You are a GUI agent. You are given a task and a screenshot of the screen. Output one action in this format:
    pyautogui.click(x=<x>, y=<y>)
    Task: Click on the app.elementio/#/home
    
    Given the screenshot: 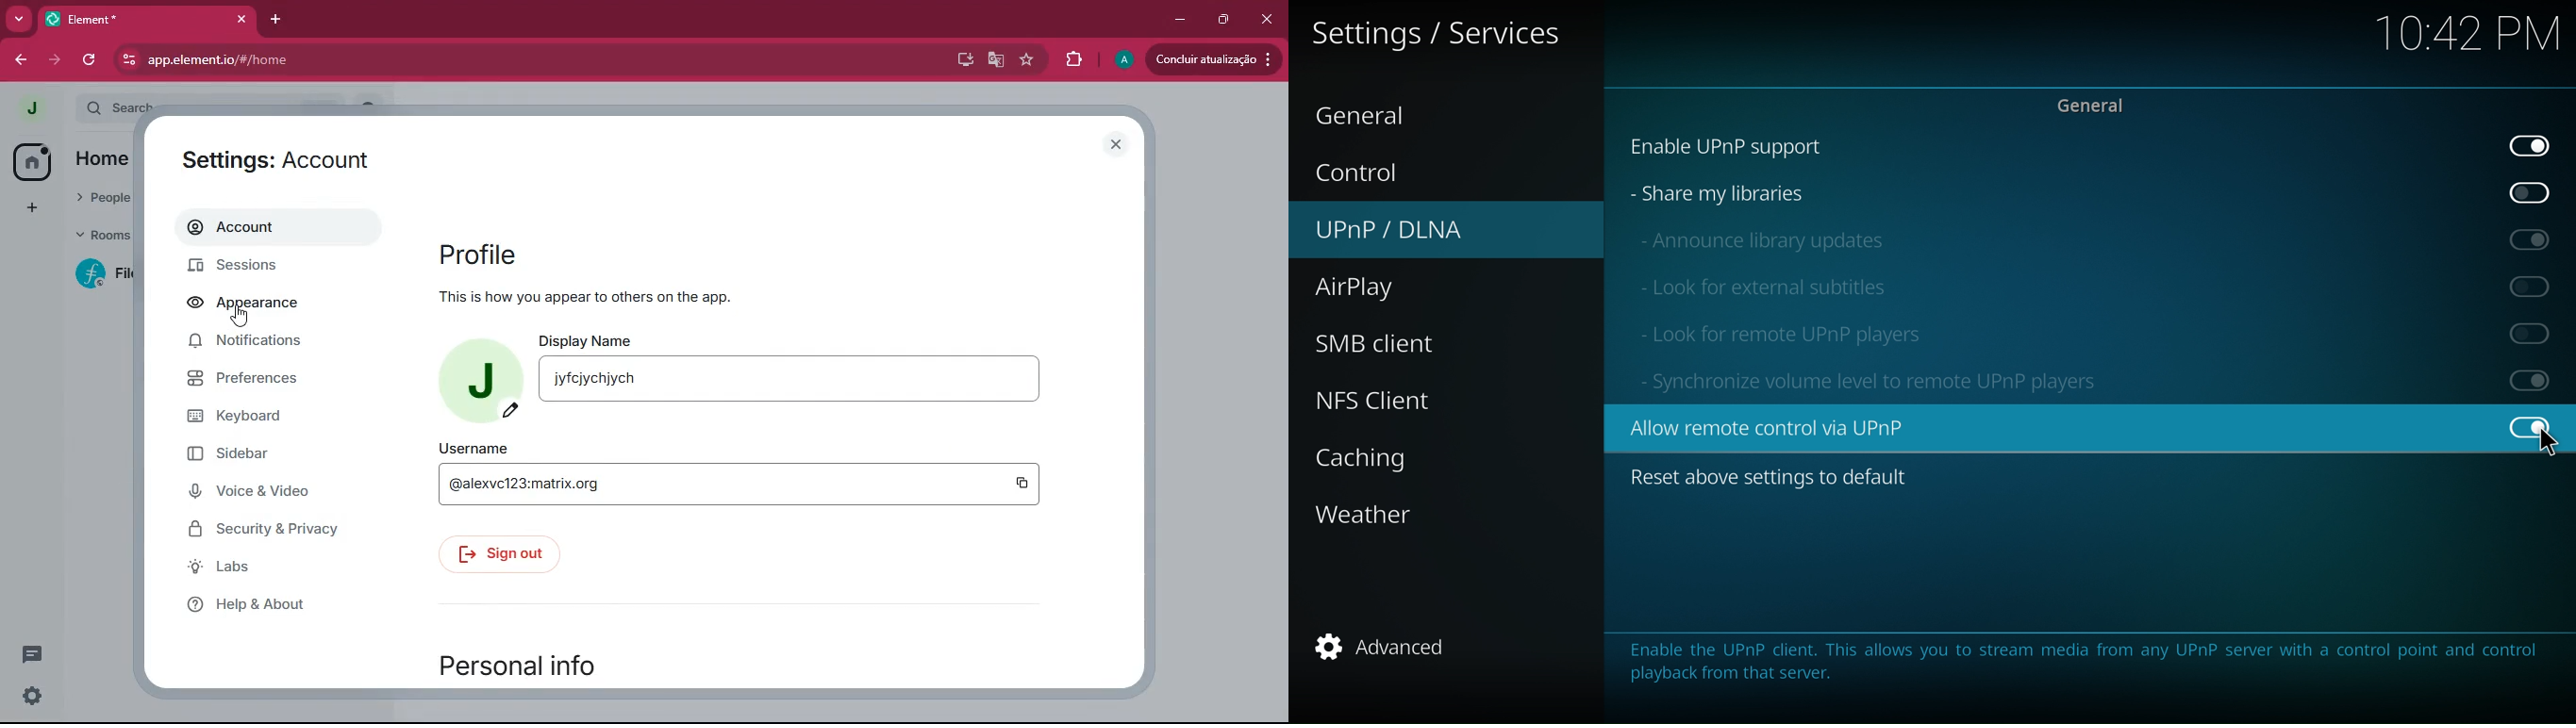 What is the action you would take?
    pyautogui.click(x=350, y=59)
    